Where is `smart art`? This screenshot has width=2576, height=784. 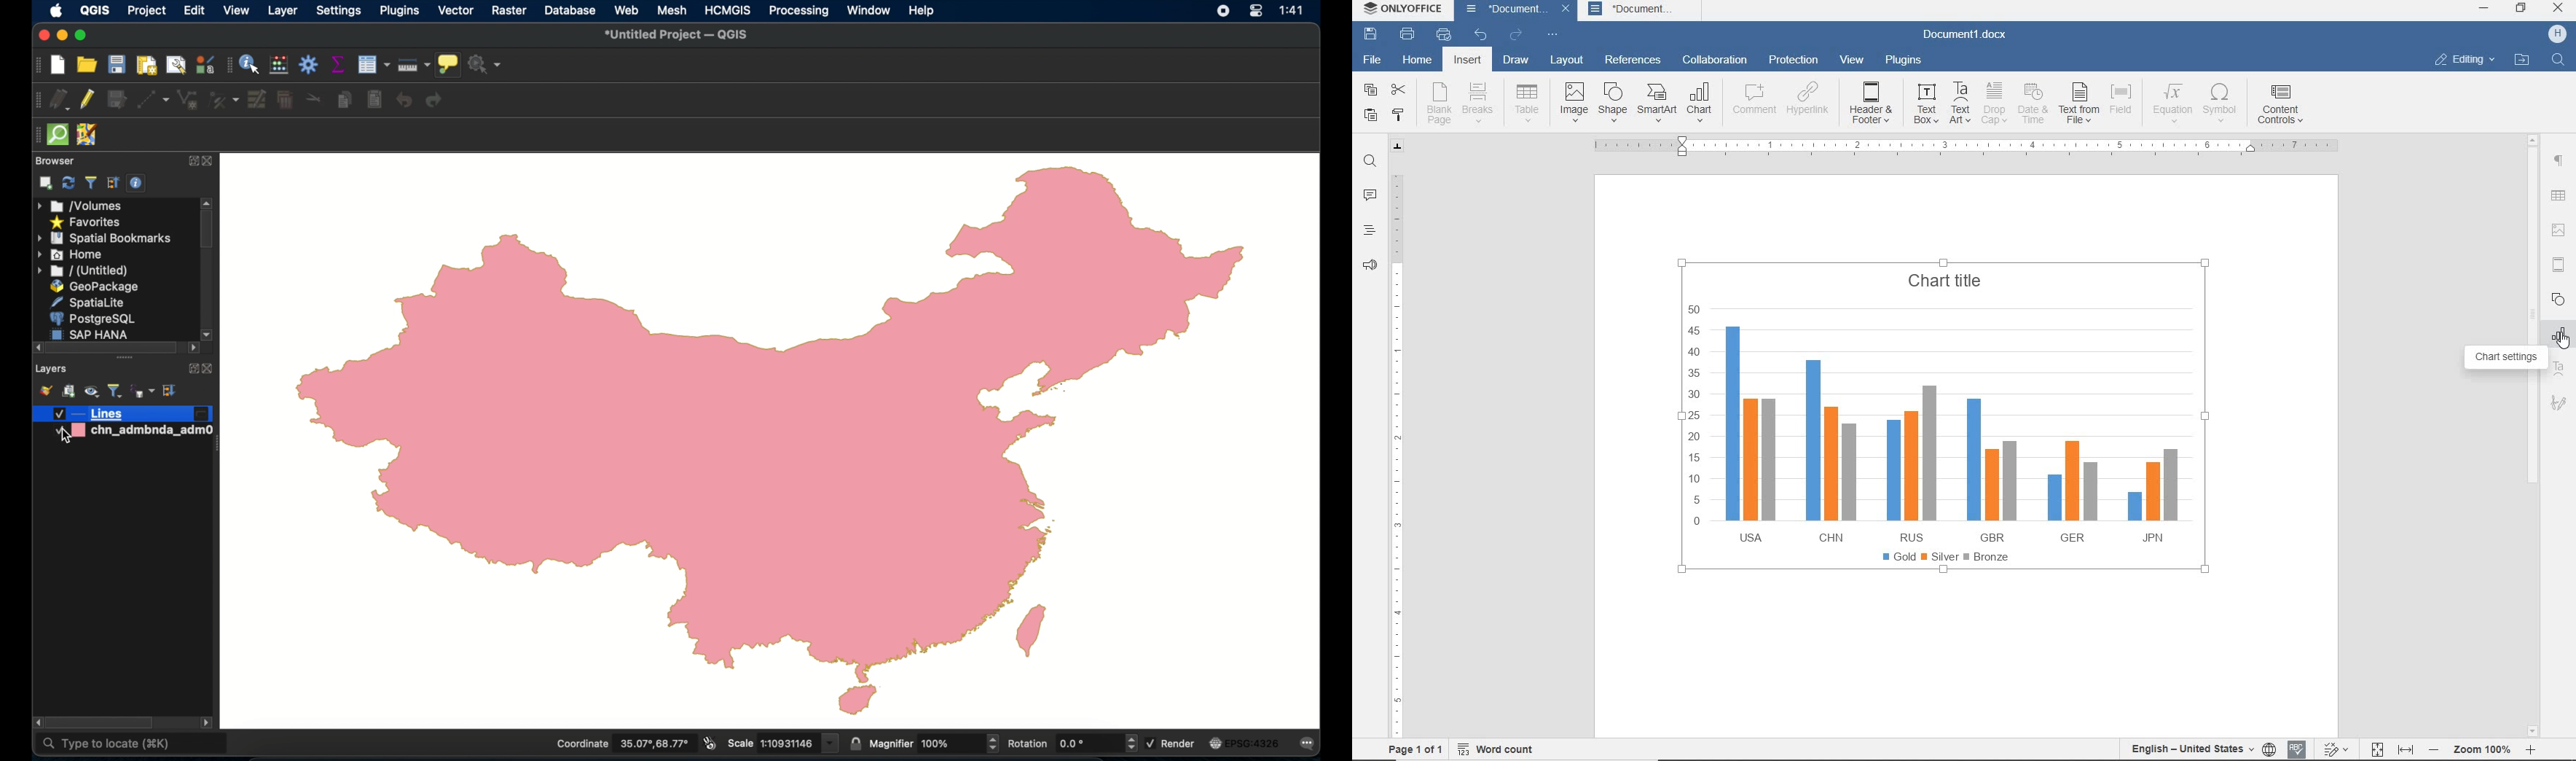 smart art is located at coordinates (1657, 104).